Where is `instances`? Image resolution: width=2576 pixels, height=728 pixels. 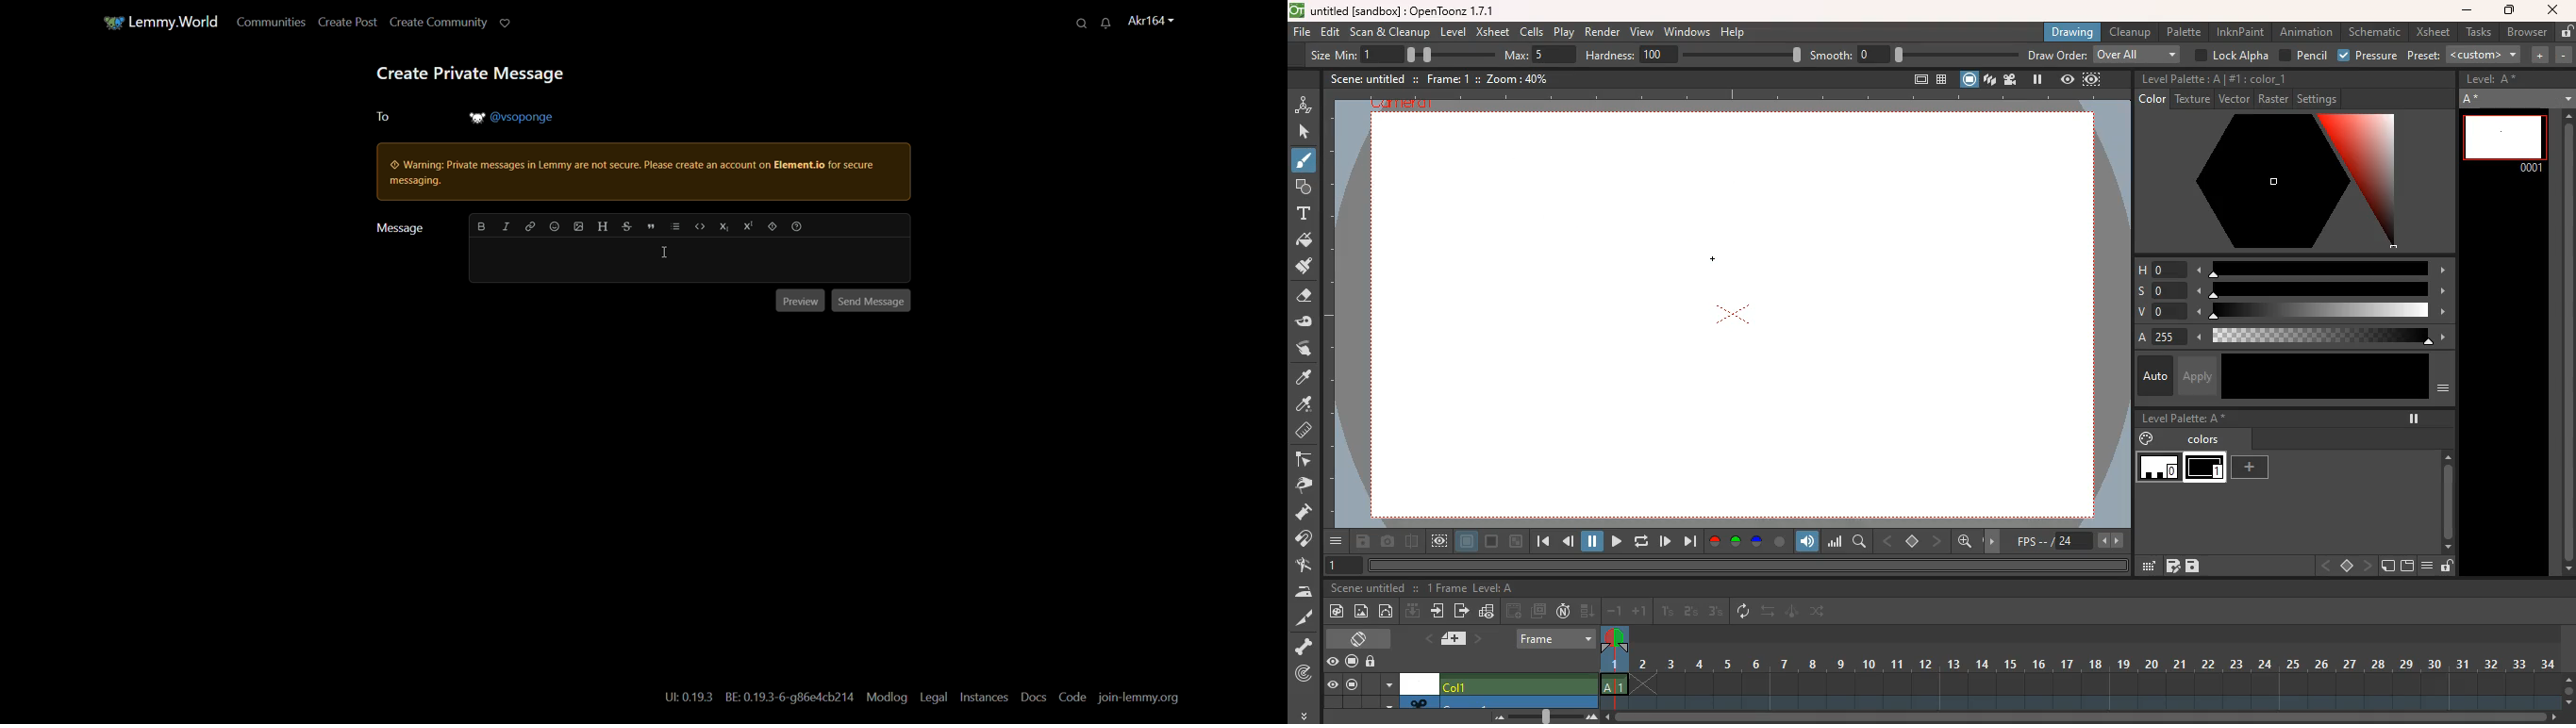
instances is located at coordinates (983, 697).